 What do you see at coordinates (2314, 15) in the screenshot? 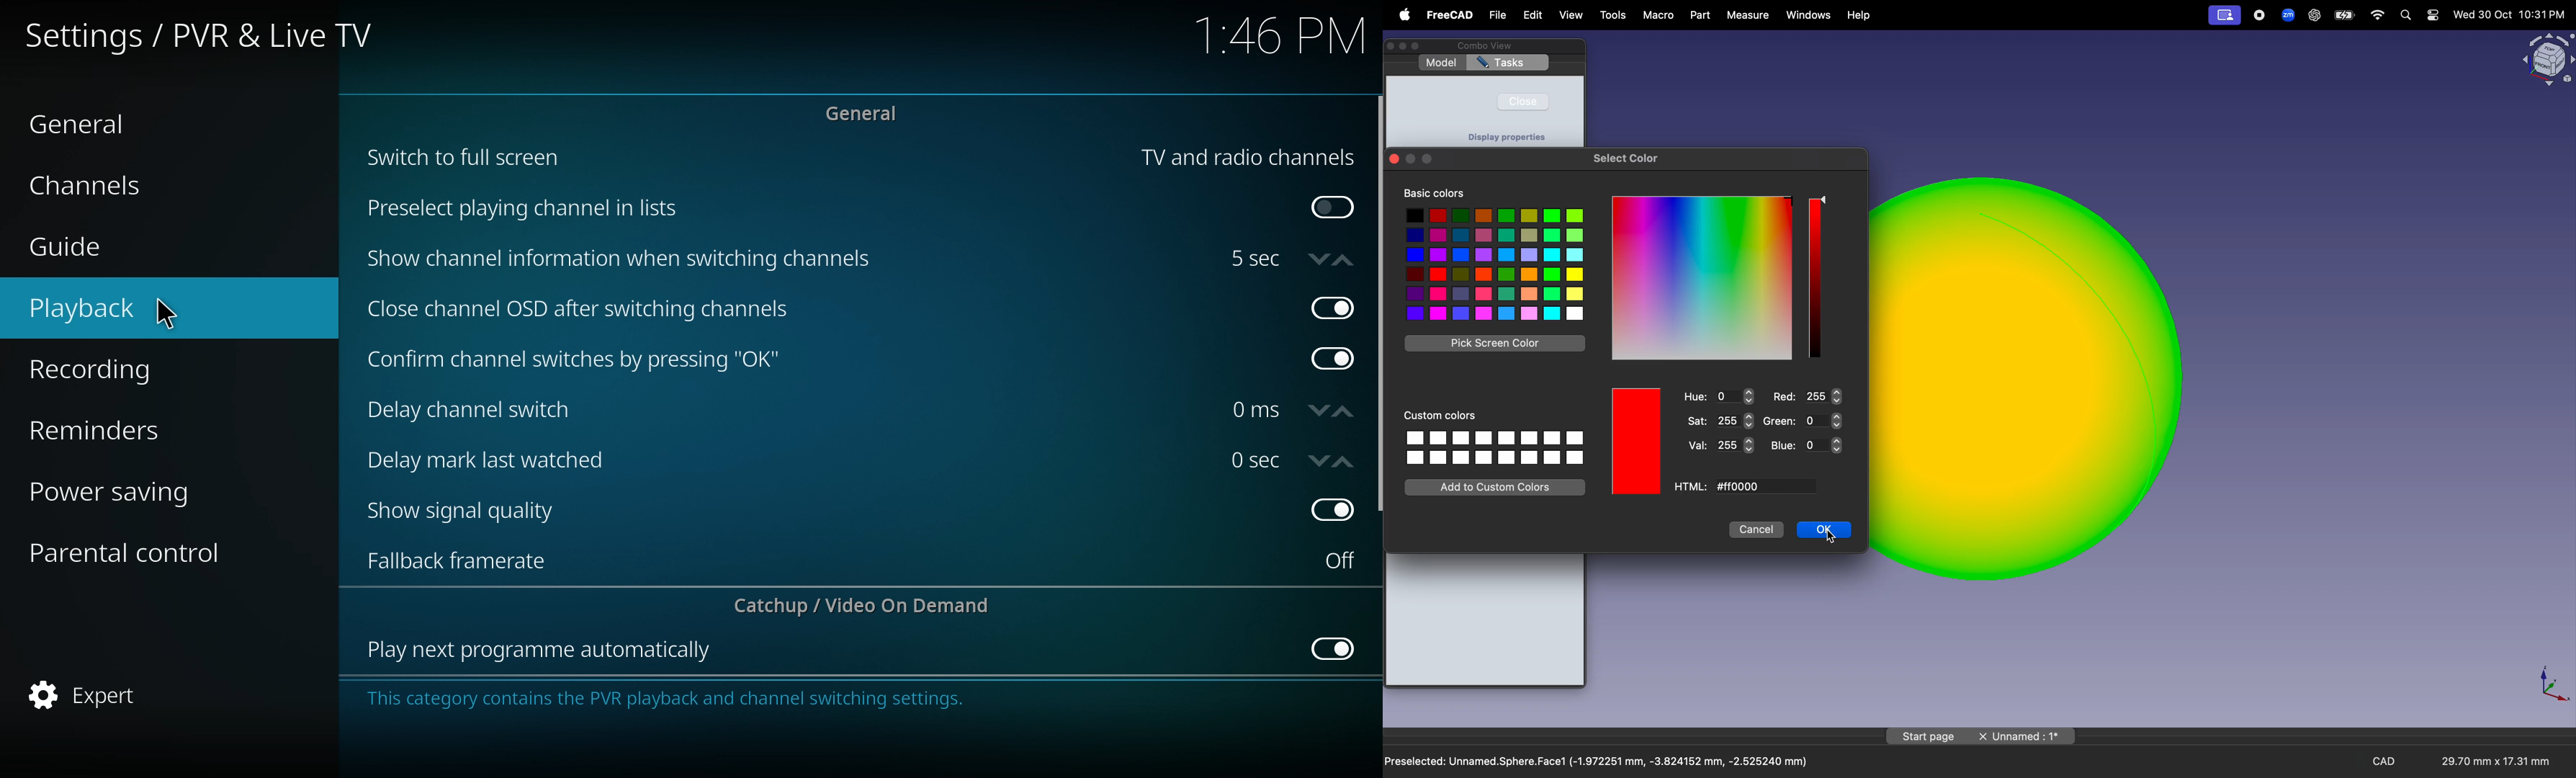
I see `chatgpt` at bounding box center [2314, 15].